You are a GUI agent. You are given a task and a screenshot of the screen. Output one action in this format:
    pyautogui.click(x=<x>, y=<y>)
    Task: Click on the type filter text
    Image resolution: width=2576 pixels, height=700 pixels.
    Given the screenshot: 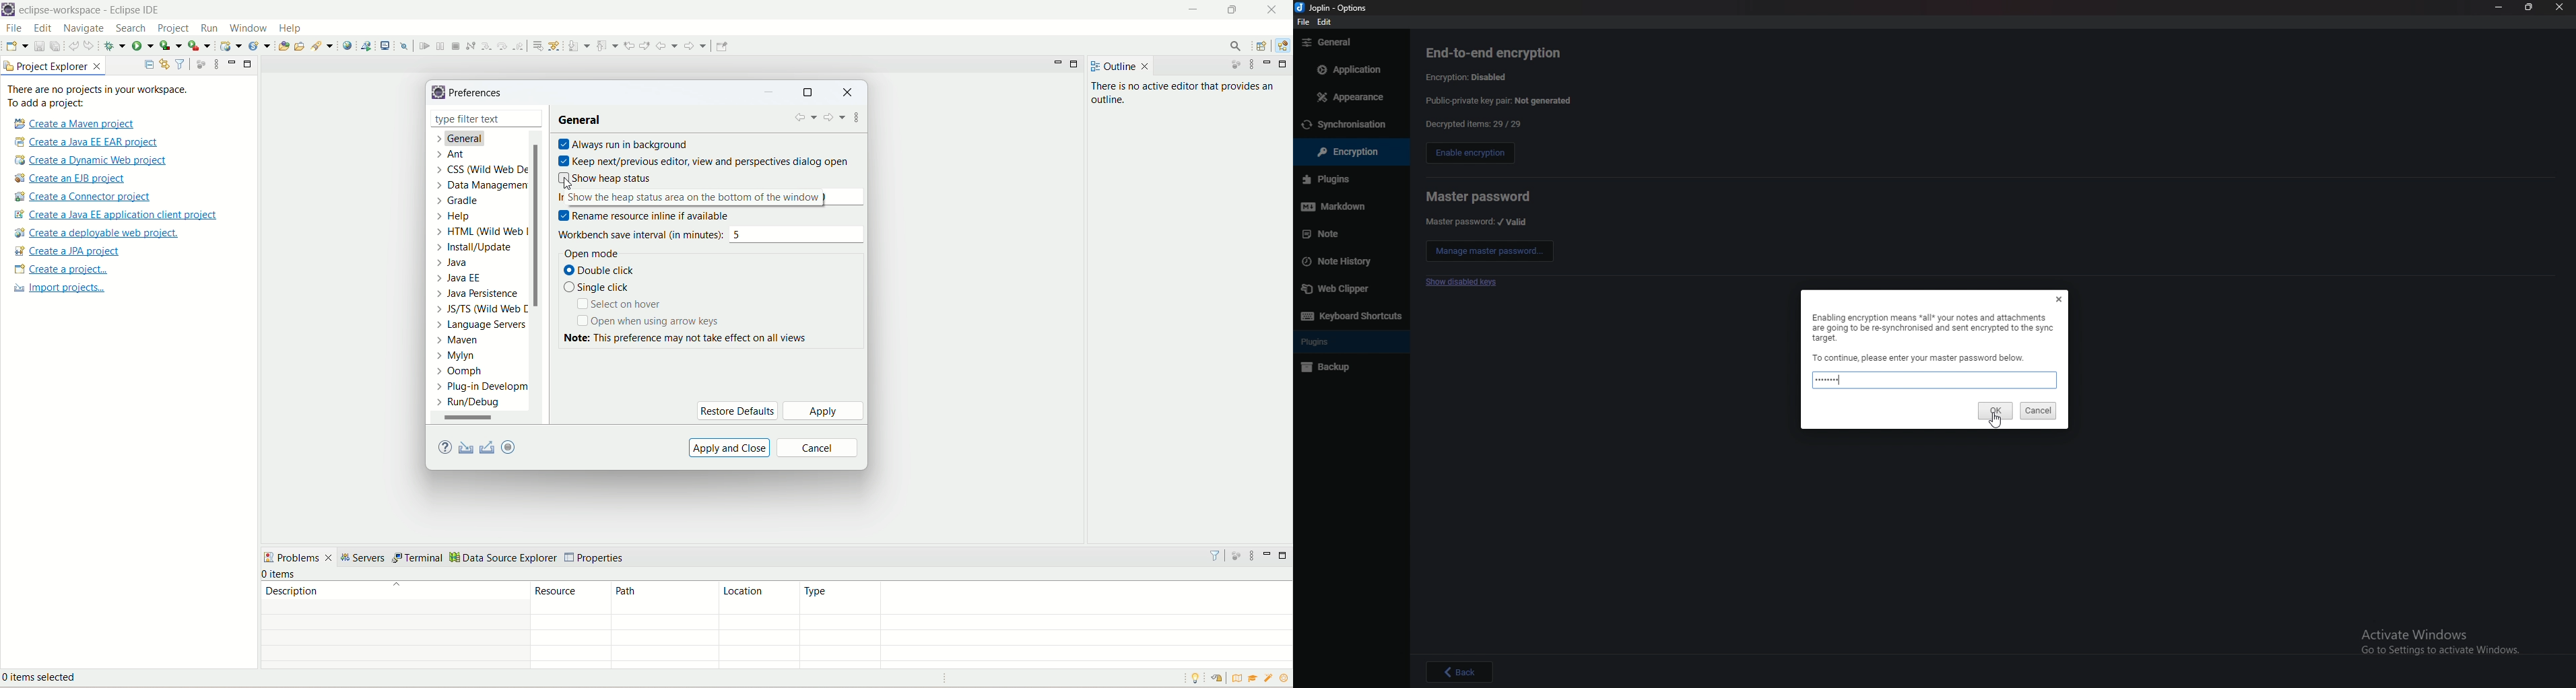 What is the action you would take?
    pyautogui.click(x=478, y=119)
    